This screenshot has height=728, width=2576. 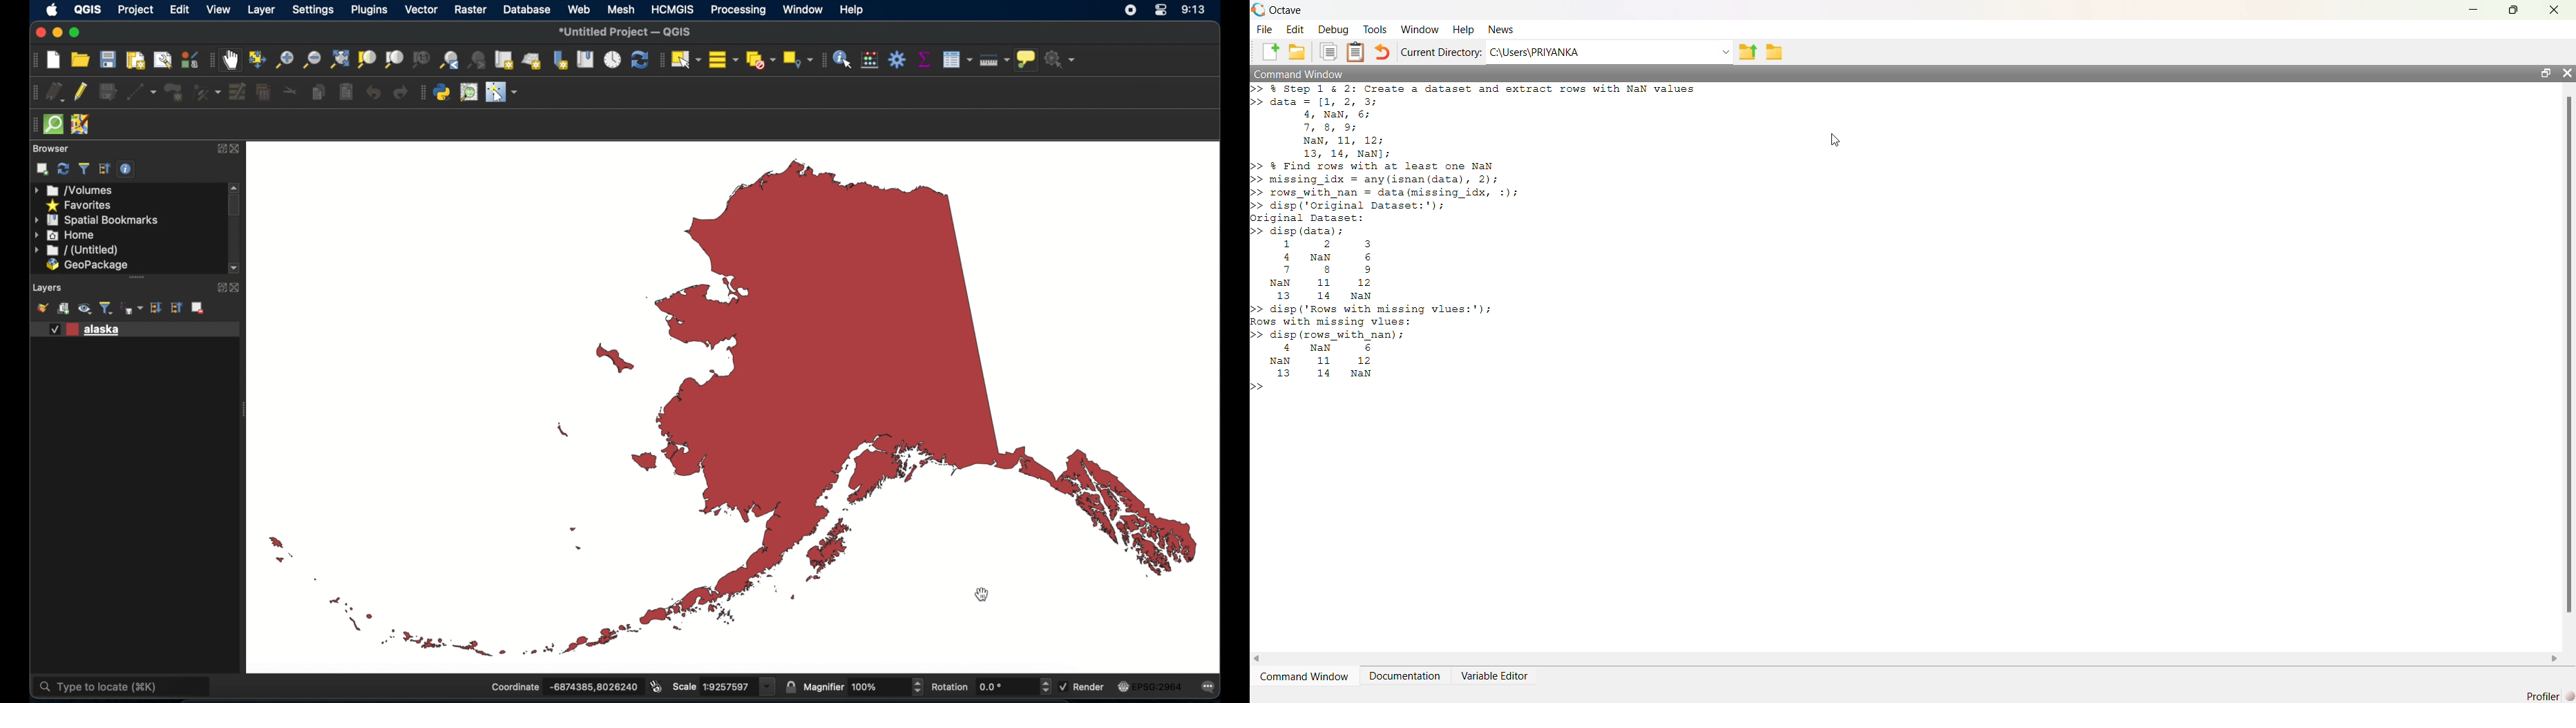 I want to click on curent edits, so click(x=56, y=92).